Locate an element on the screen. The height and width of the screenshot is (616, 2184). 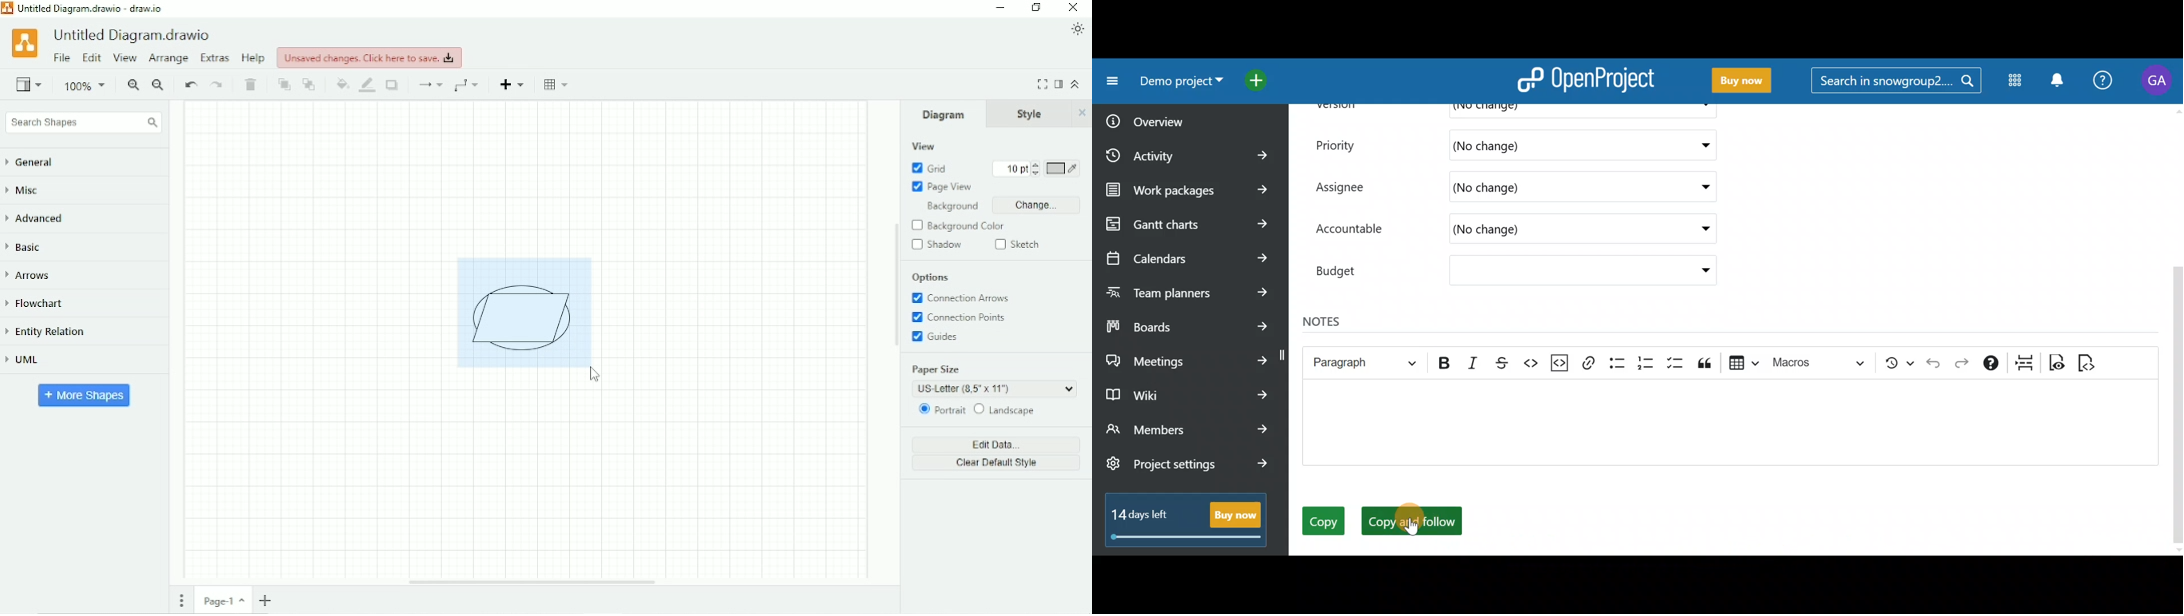
Strikethrough is located at coordinates (1505, 364).